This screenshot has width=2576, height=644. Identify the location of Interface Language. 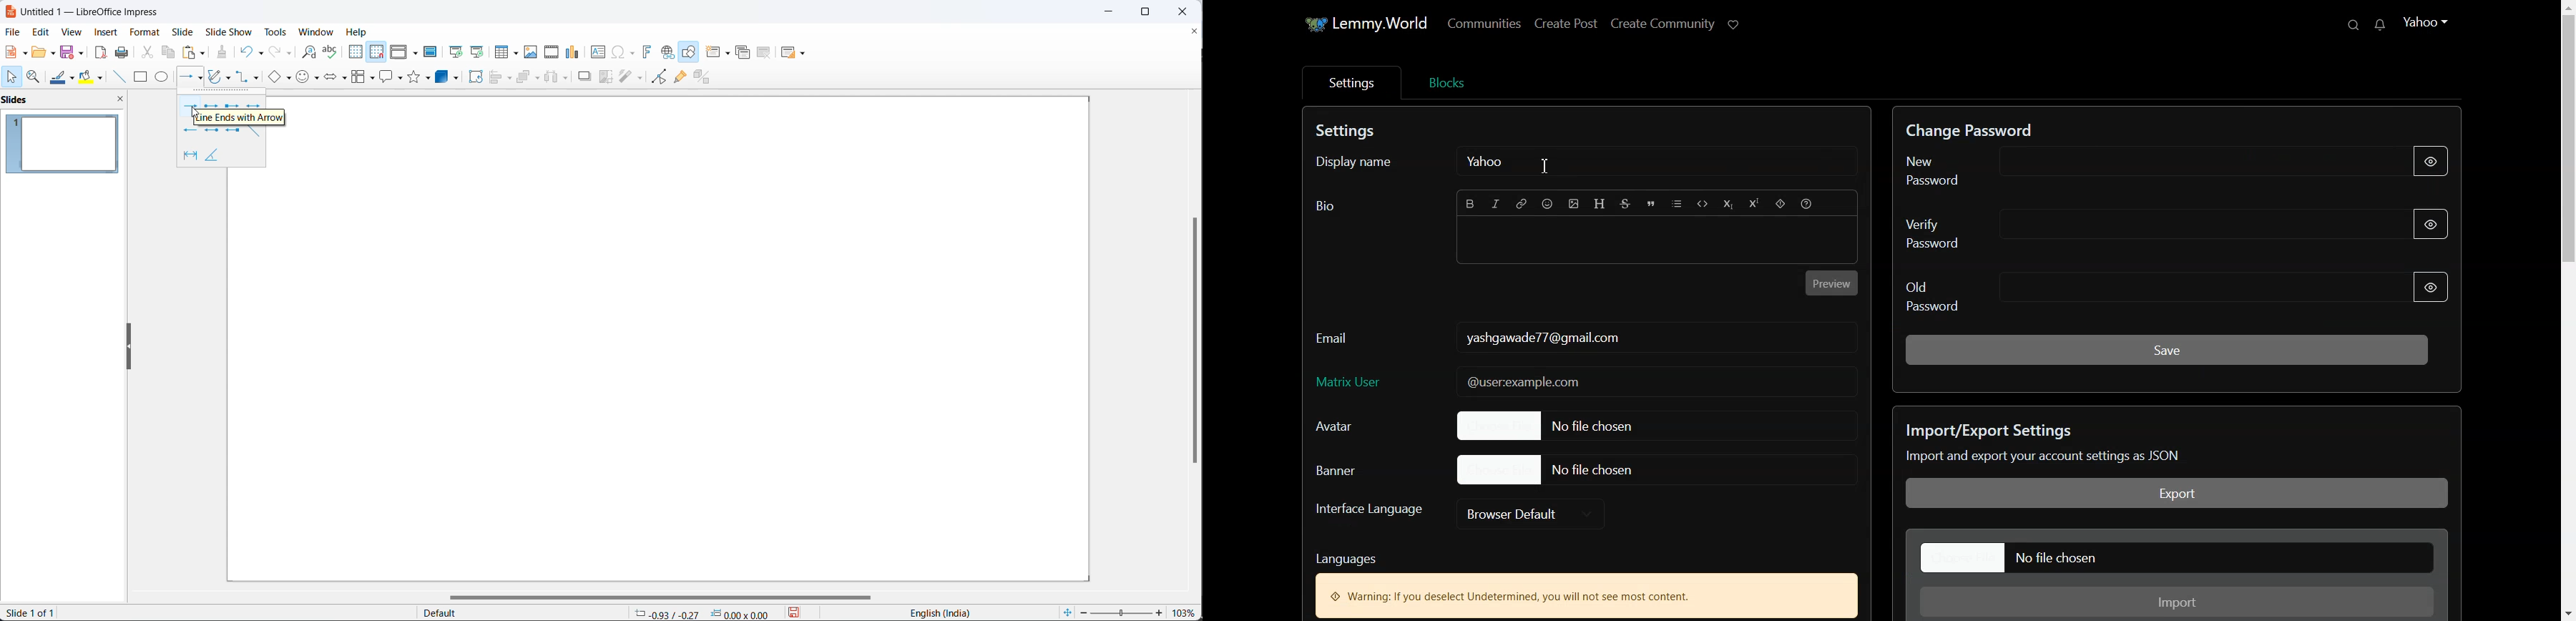
(1368, 514).